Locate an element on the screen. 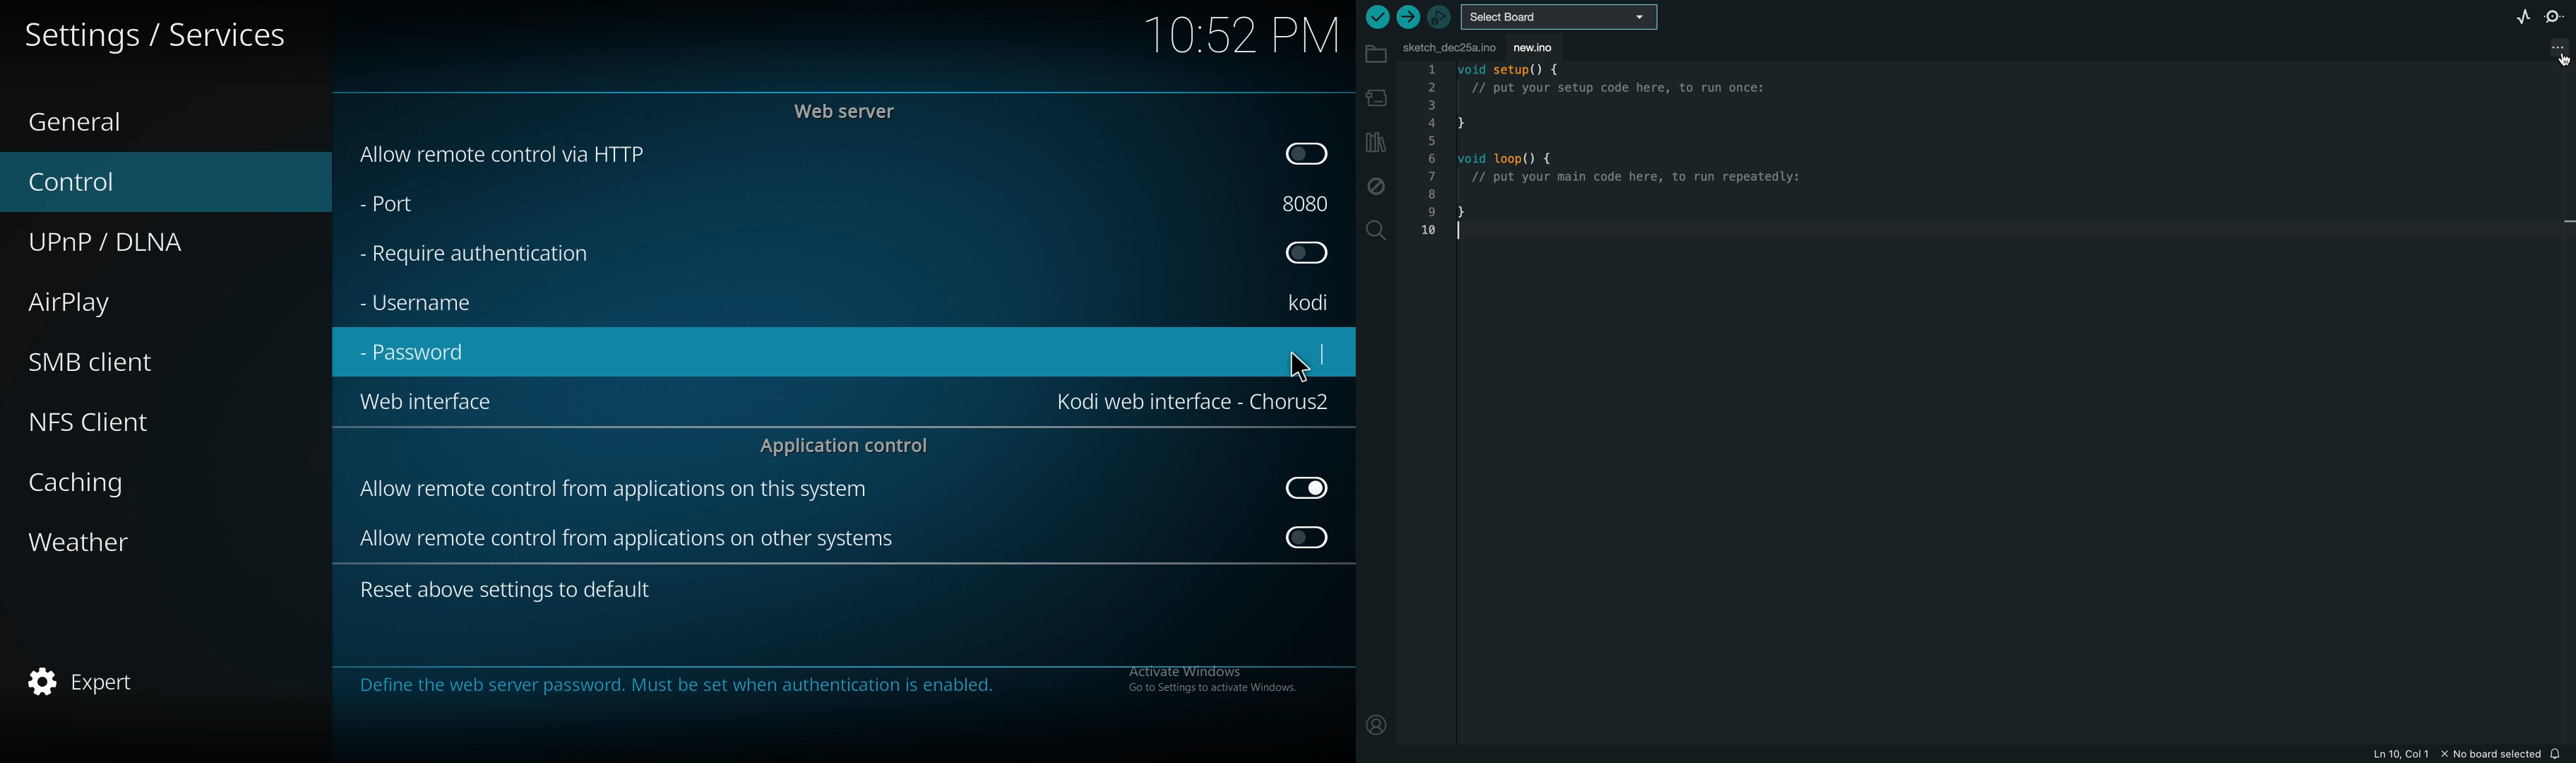 Image resolution: width=2576 pixels, height=784 pixels. allow remote control from apps on other systems is located at coordinates (630, 538).